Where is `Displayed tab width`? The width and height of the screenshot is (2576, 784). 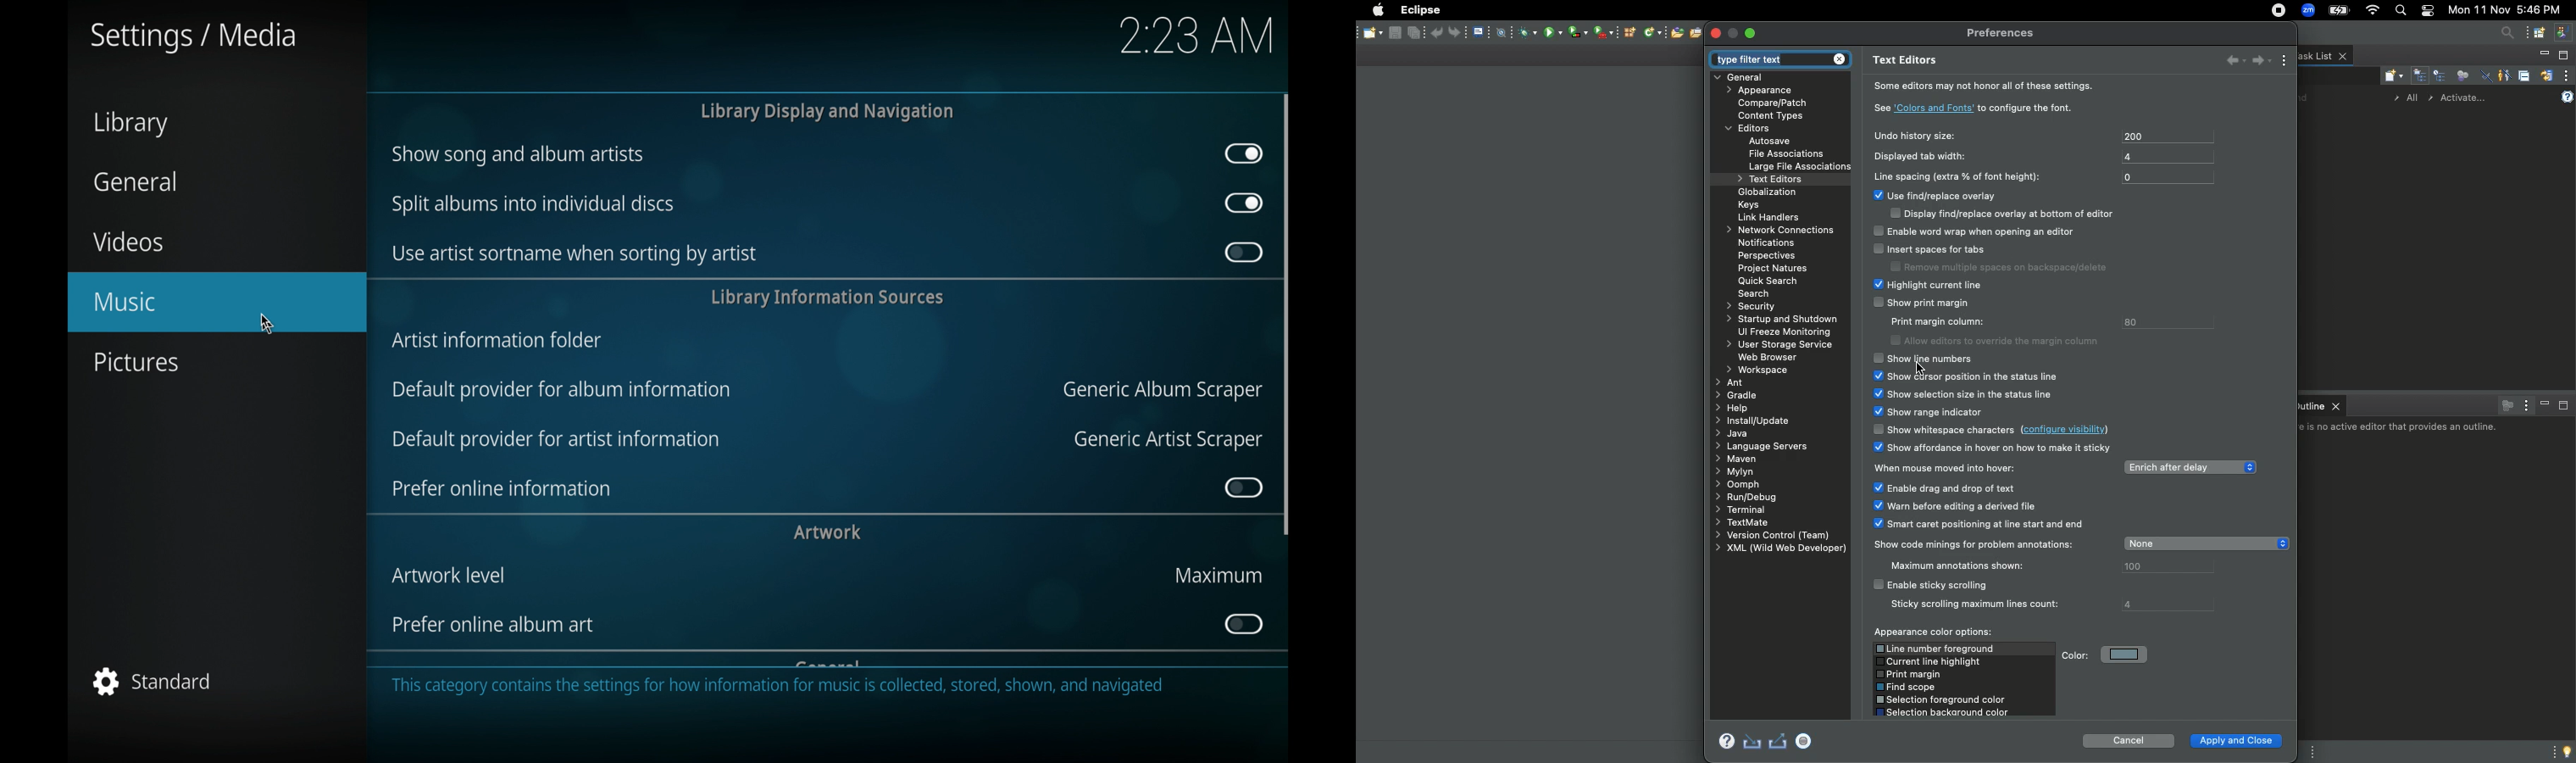
Displayed tab width is located at coordinates (1929, 157).